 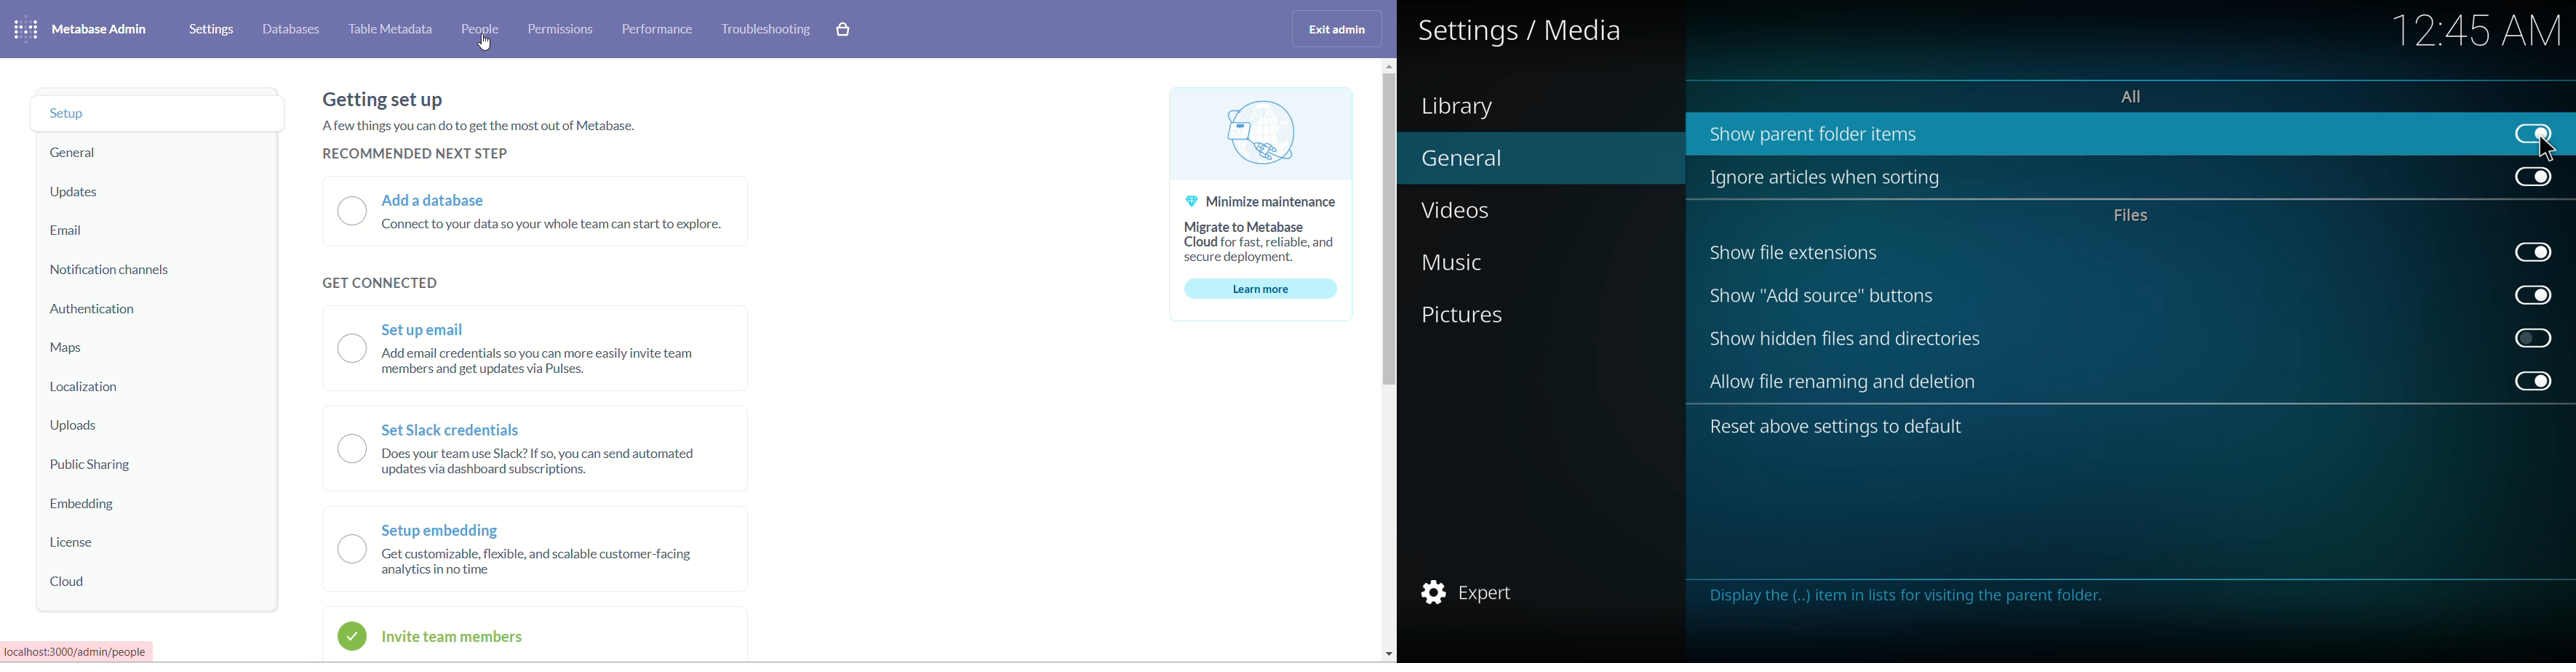 What do you see at coordinates (1339, 27) in the screenshot?
I see `exit admin` at bounding box center [1339, 27].